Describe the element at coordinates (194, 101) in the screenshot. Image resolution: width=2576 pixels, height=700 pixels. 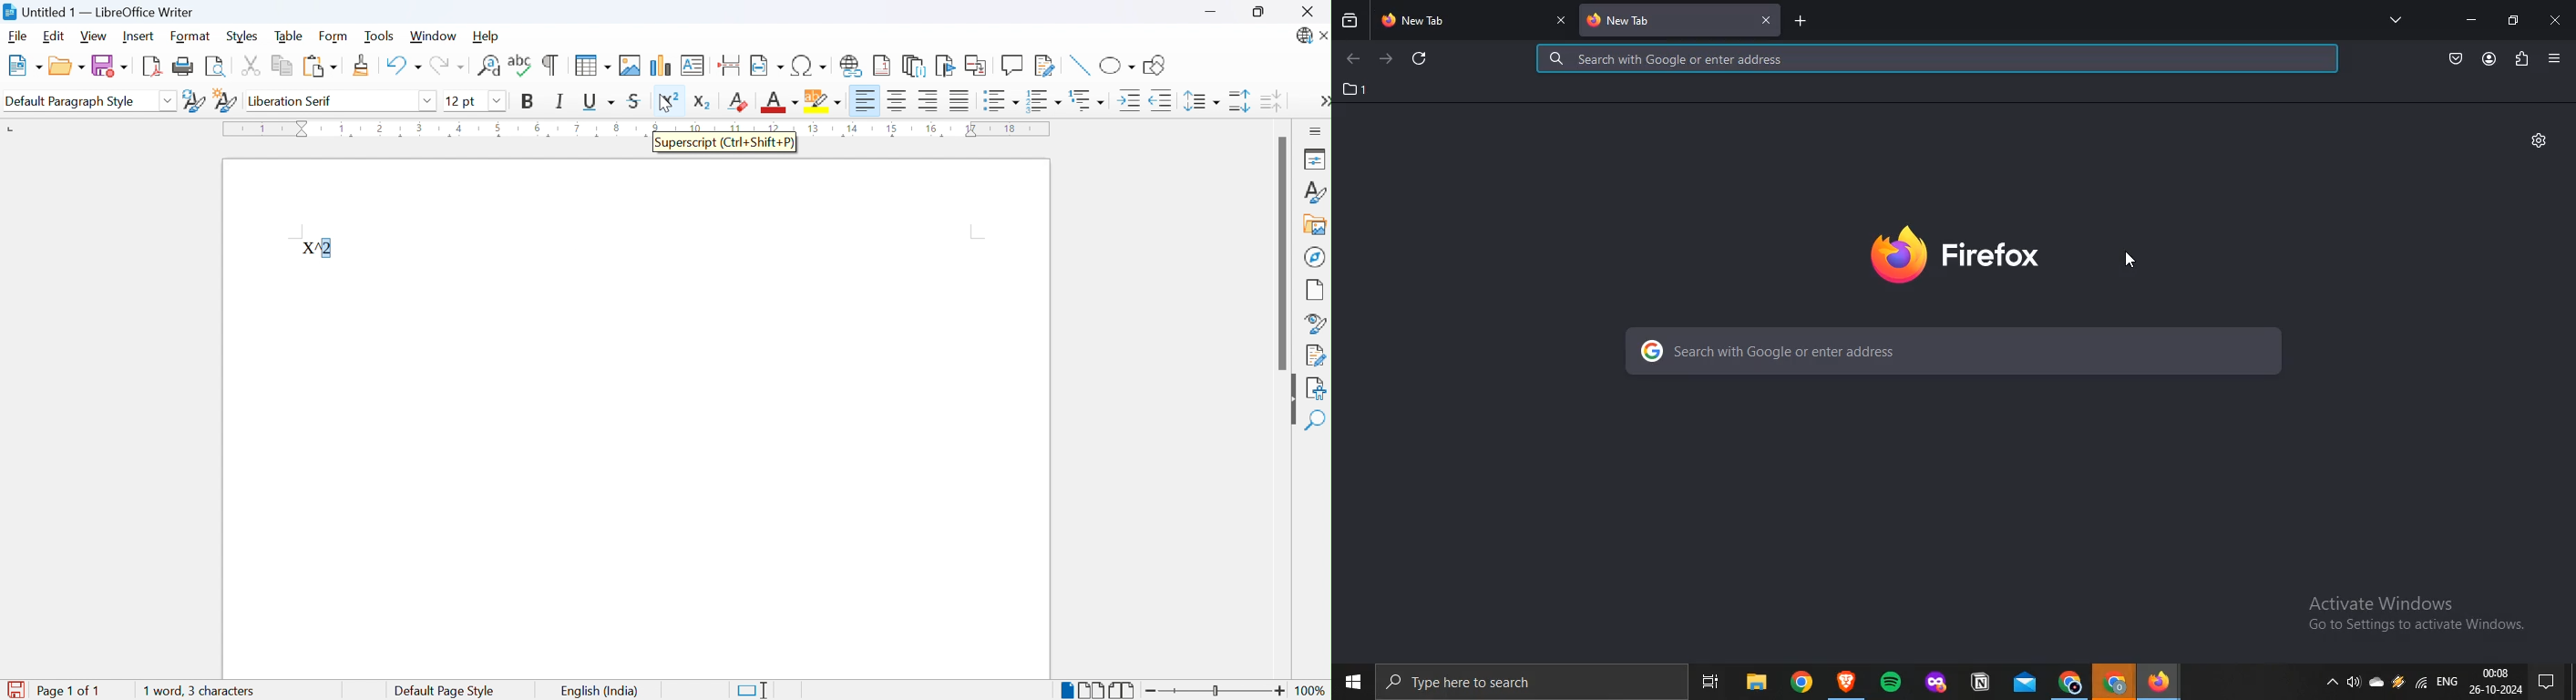
I see `Update selected style` at that location.